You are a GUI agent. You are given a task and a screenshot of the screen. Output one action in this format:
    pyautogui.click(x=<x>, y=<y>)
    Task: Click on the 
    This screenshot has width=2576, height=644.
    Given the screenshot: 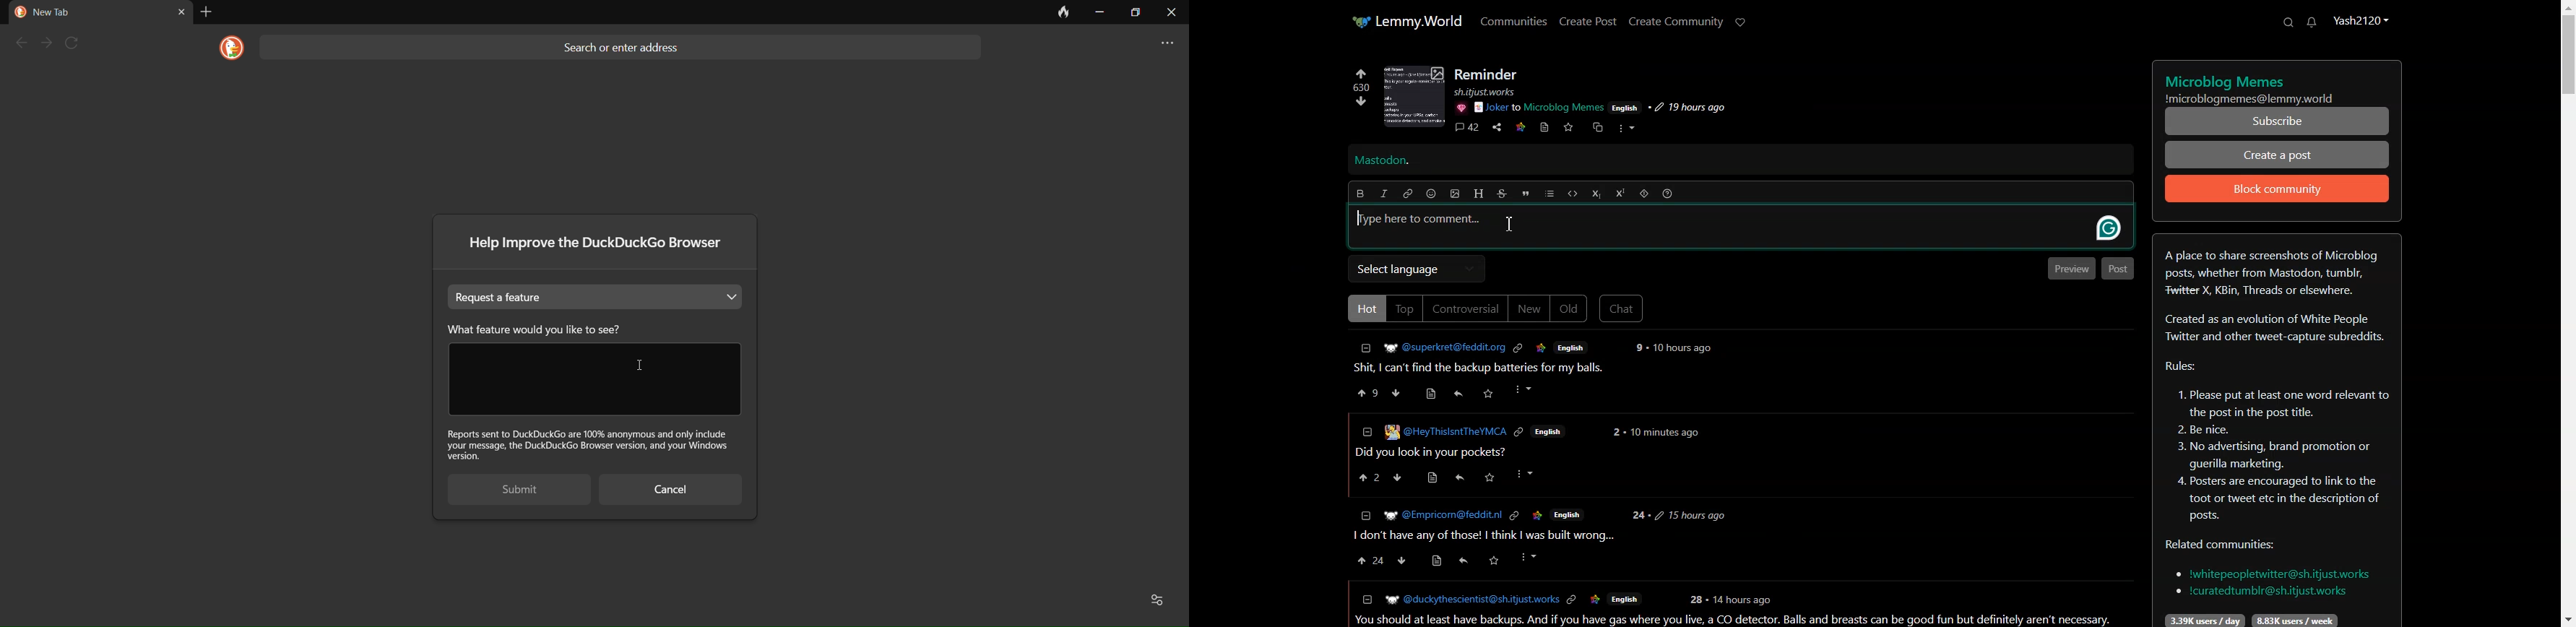 What is the action you would take?
    pyautogui.click(x=1695, y=600)
    